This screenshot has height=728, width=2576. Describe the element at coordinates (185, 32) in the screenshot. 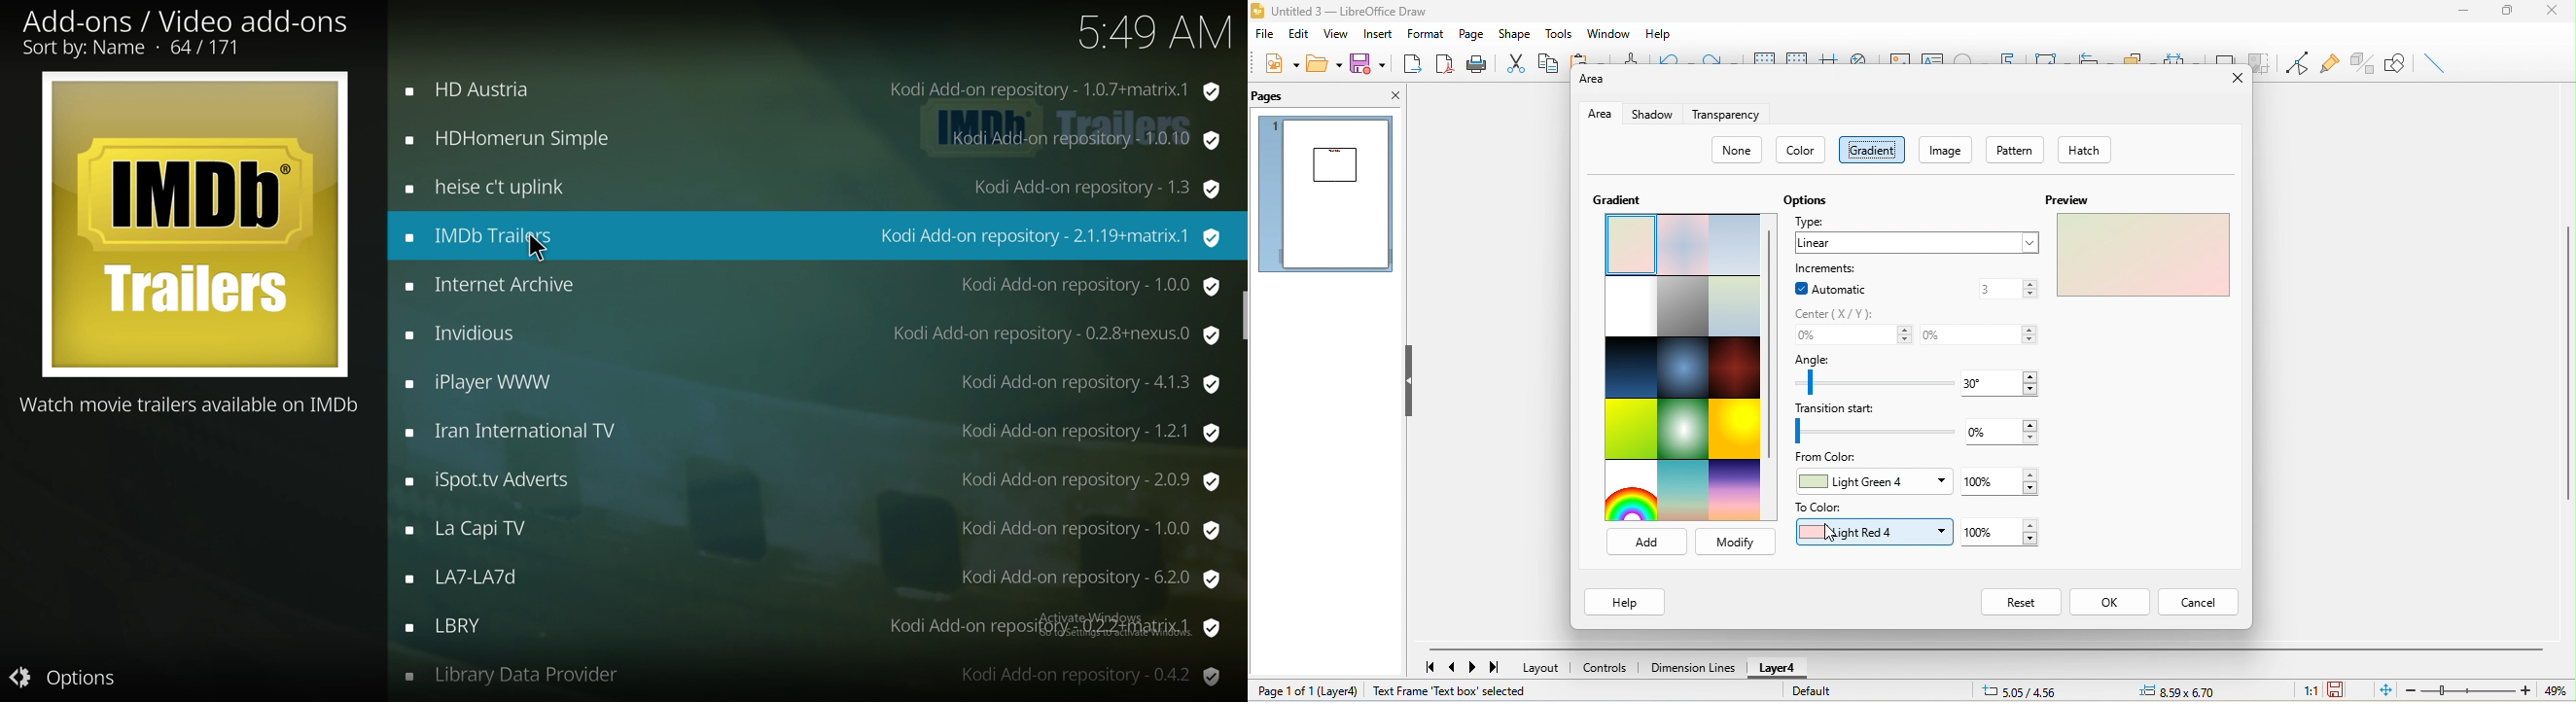

I see `video add ons` at that location.